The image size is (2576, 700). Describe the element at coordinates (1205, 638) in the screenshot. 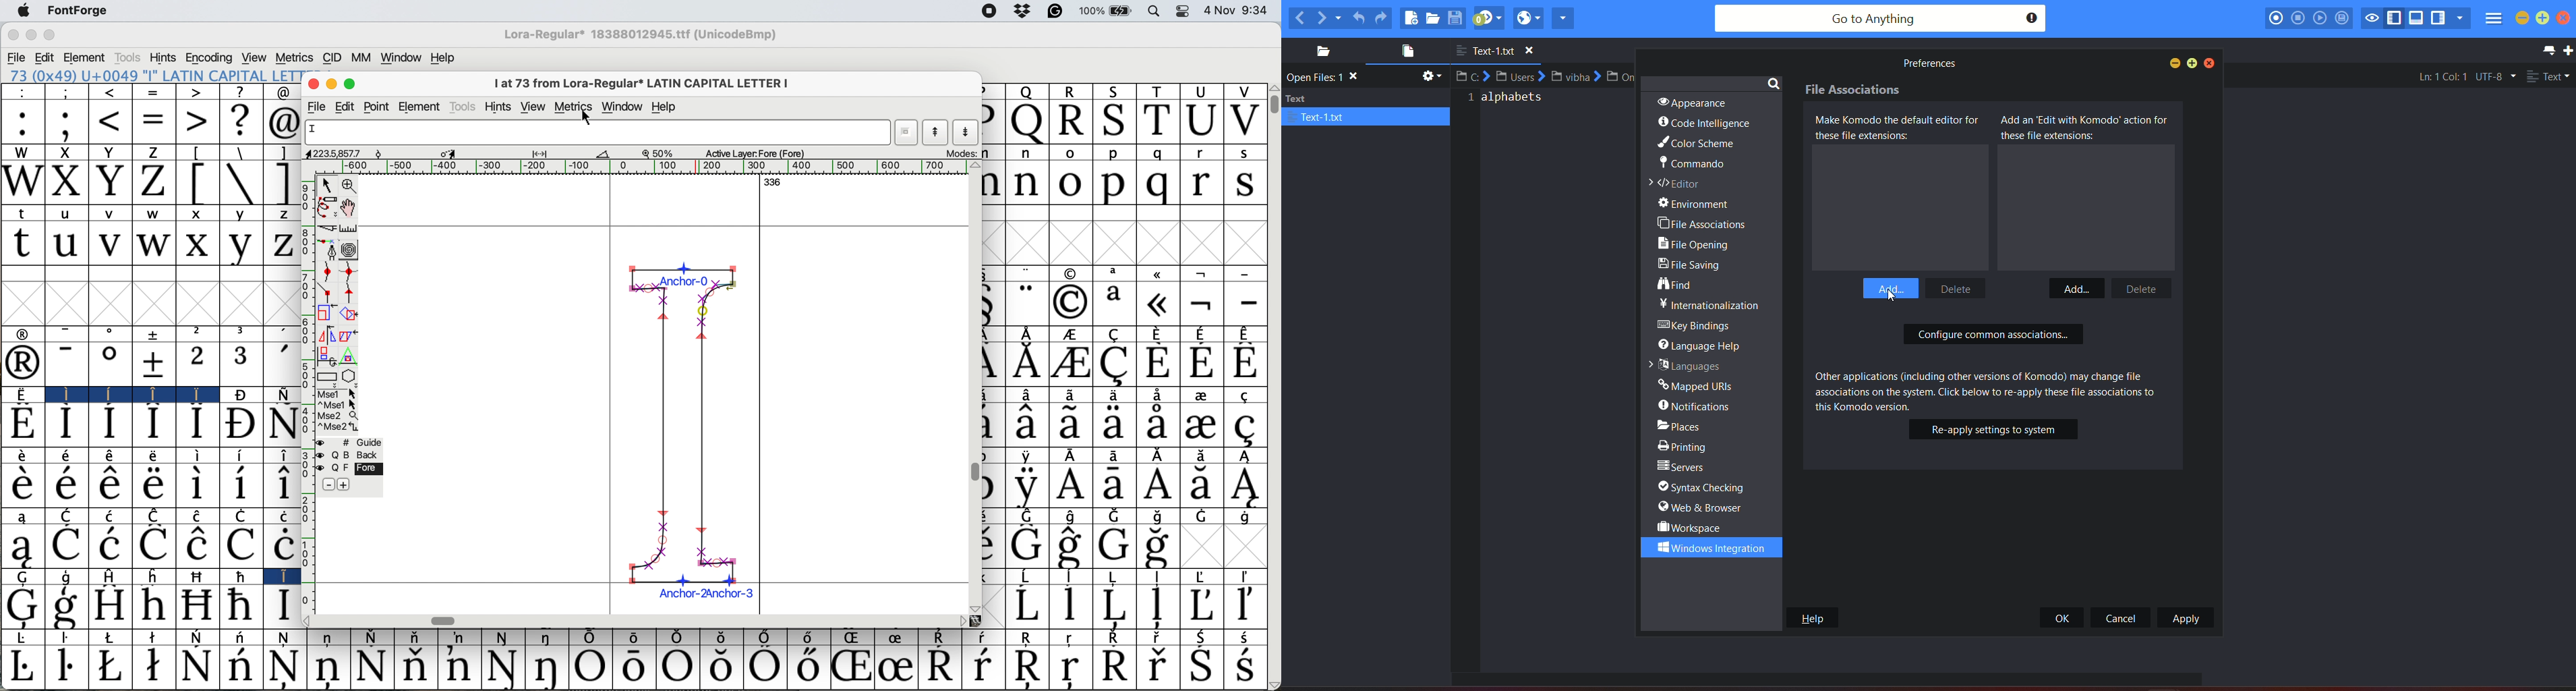

I see `Symbol` at that location.